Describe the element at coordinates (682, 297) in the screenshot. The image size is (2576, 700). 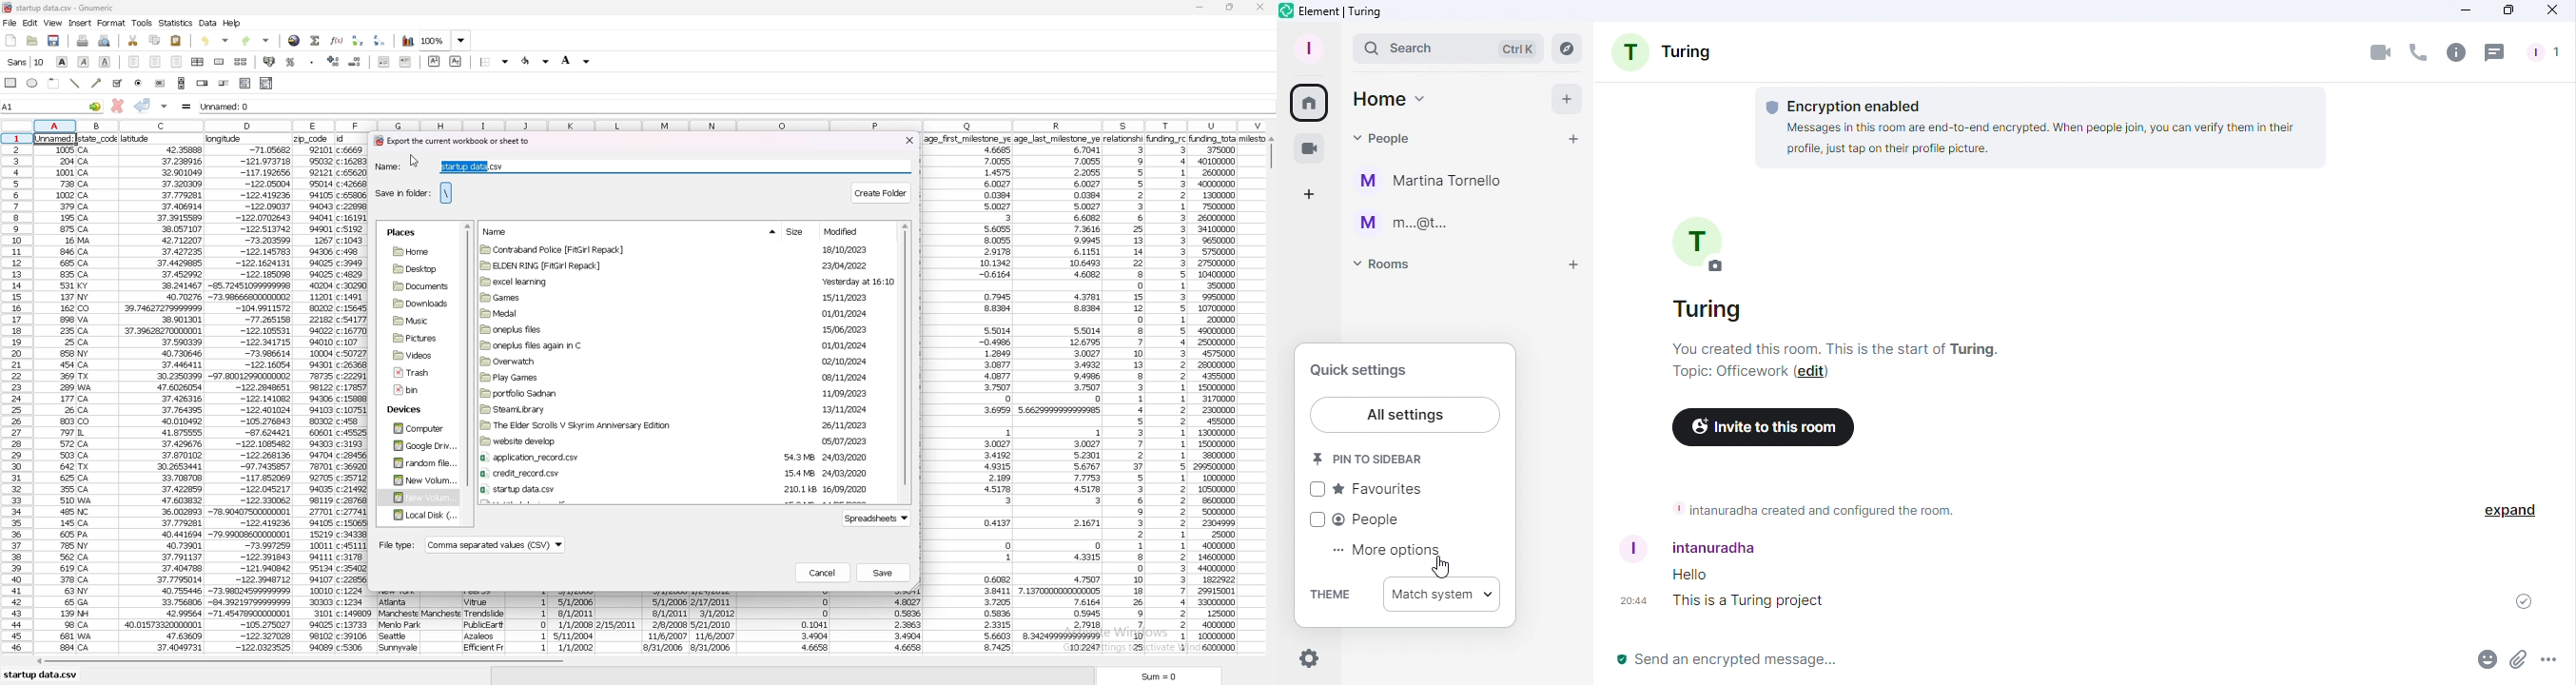
I see `folder` at that location.